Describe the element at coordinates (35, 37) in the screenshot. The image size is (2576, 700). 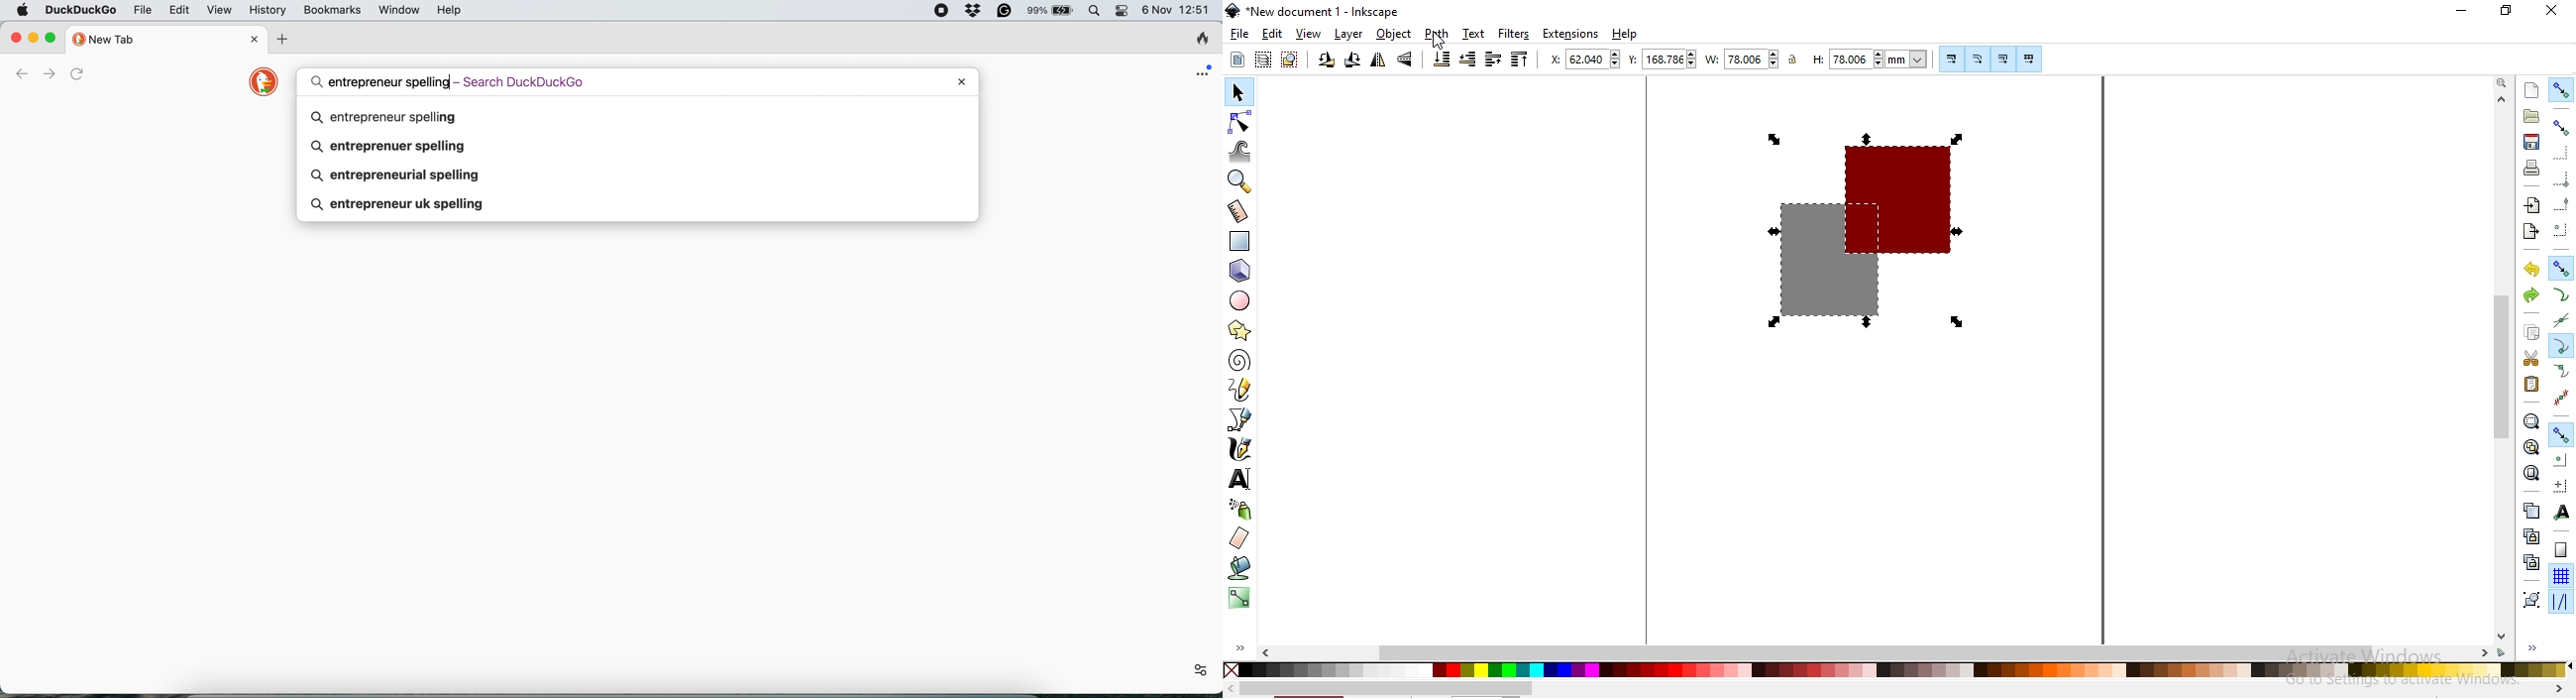
I see `minimise` at that location.